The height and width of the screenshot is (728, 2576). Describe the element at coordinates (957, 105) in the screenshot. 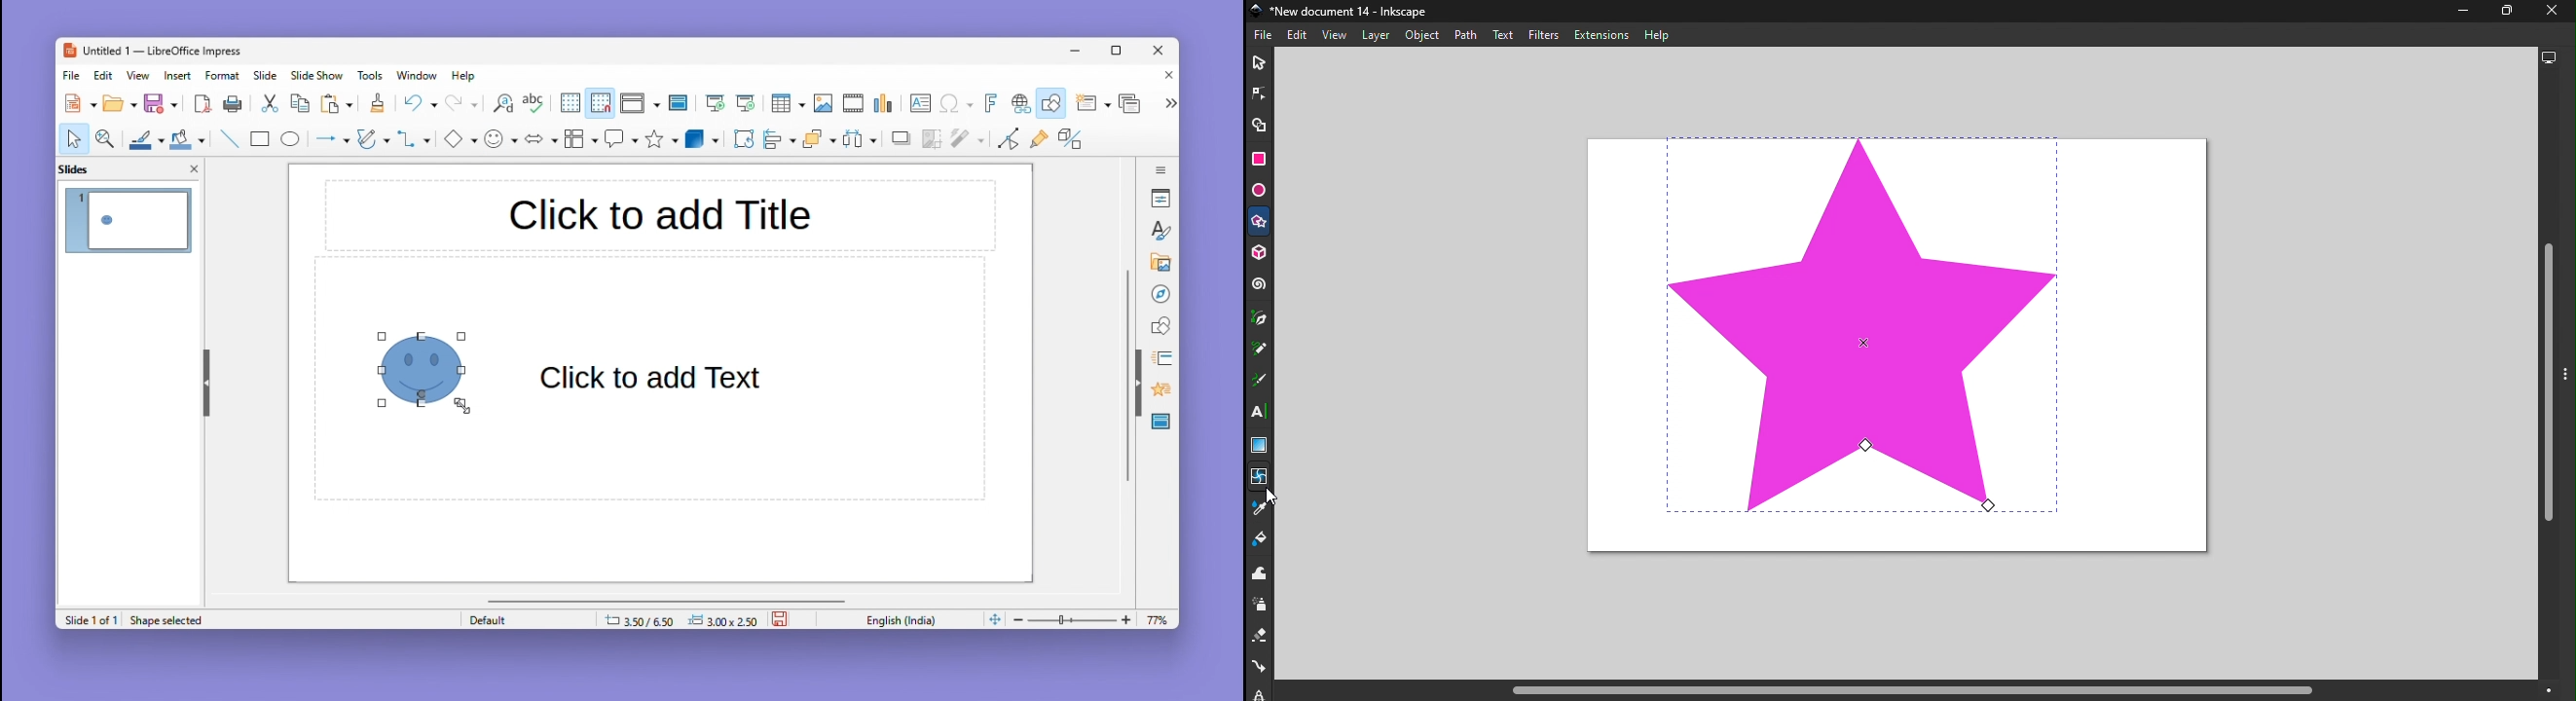

I see `Special character` at that location.